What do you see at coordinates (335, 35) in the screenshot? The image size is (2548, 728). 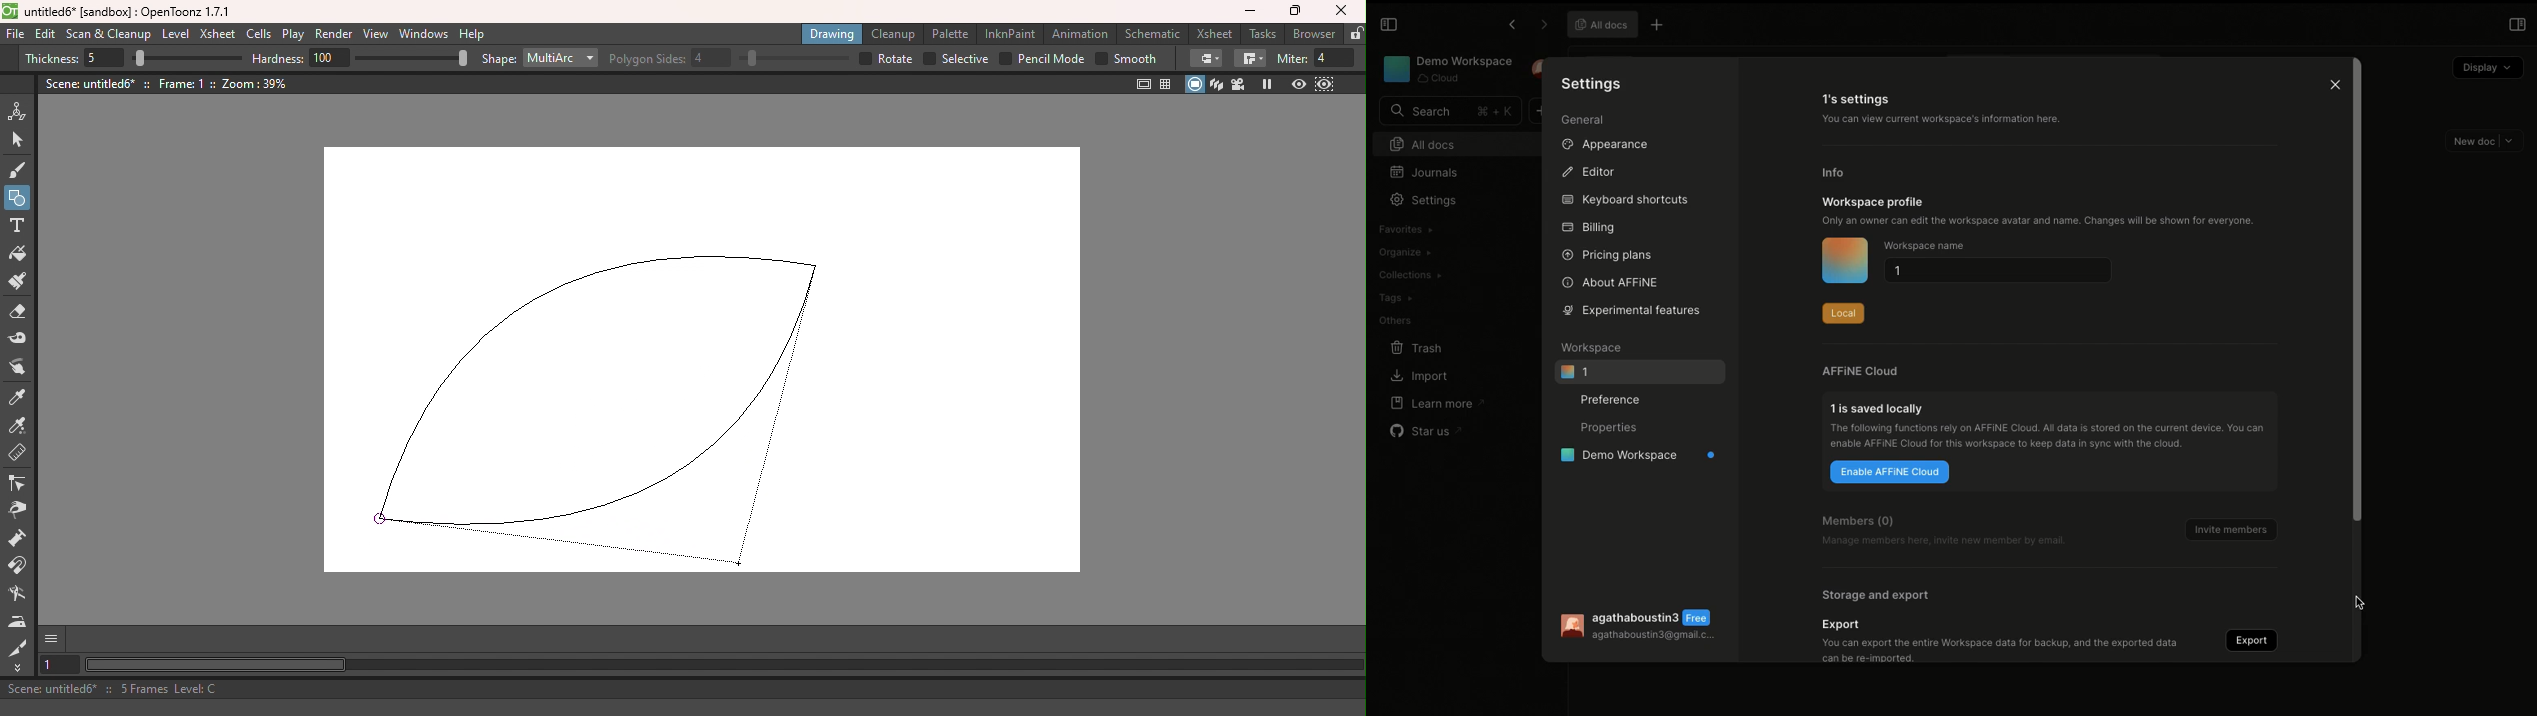 I see `Render` at bounding box center [335, 35].